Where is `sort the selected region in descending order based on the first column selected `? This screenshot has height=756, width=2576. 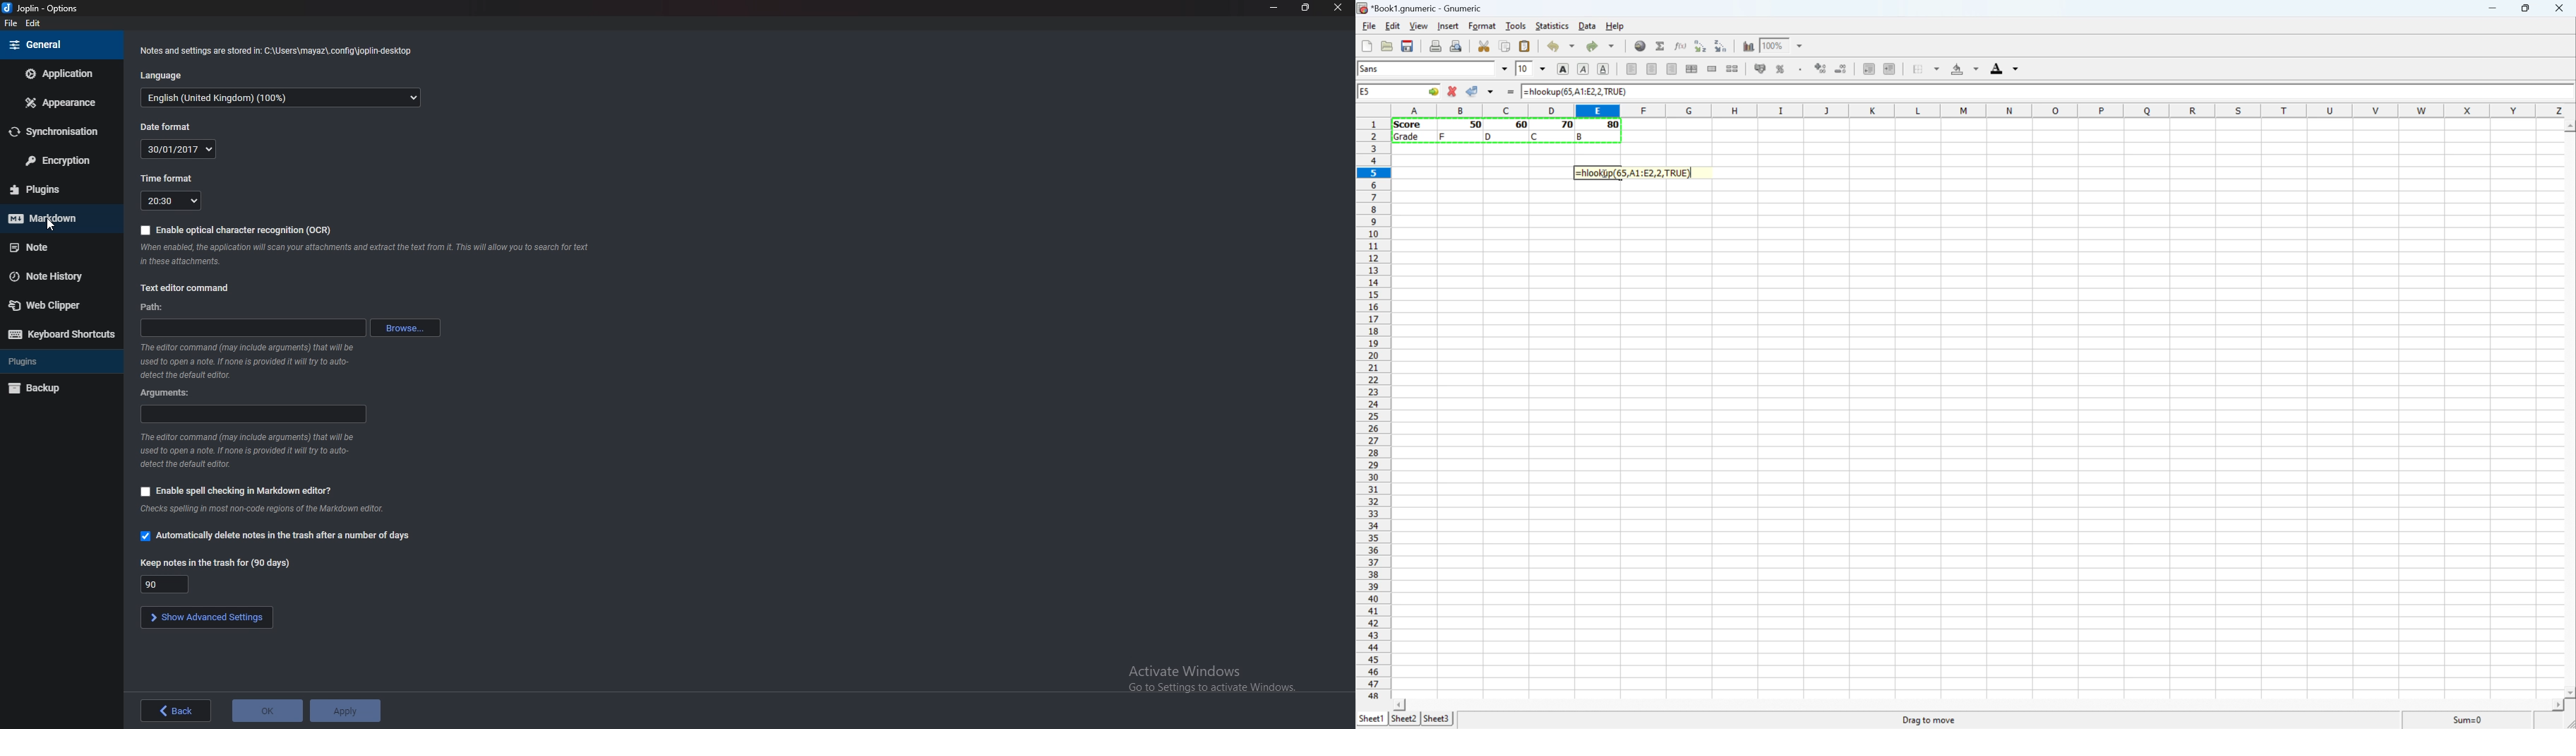 sort the selected region in descending order based on the first column selected  is located at coordinates (1723, 48).